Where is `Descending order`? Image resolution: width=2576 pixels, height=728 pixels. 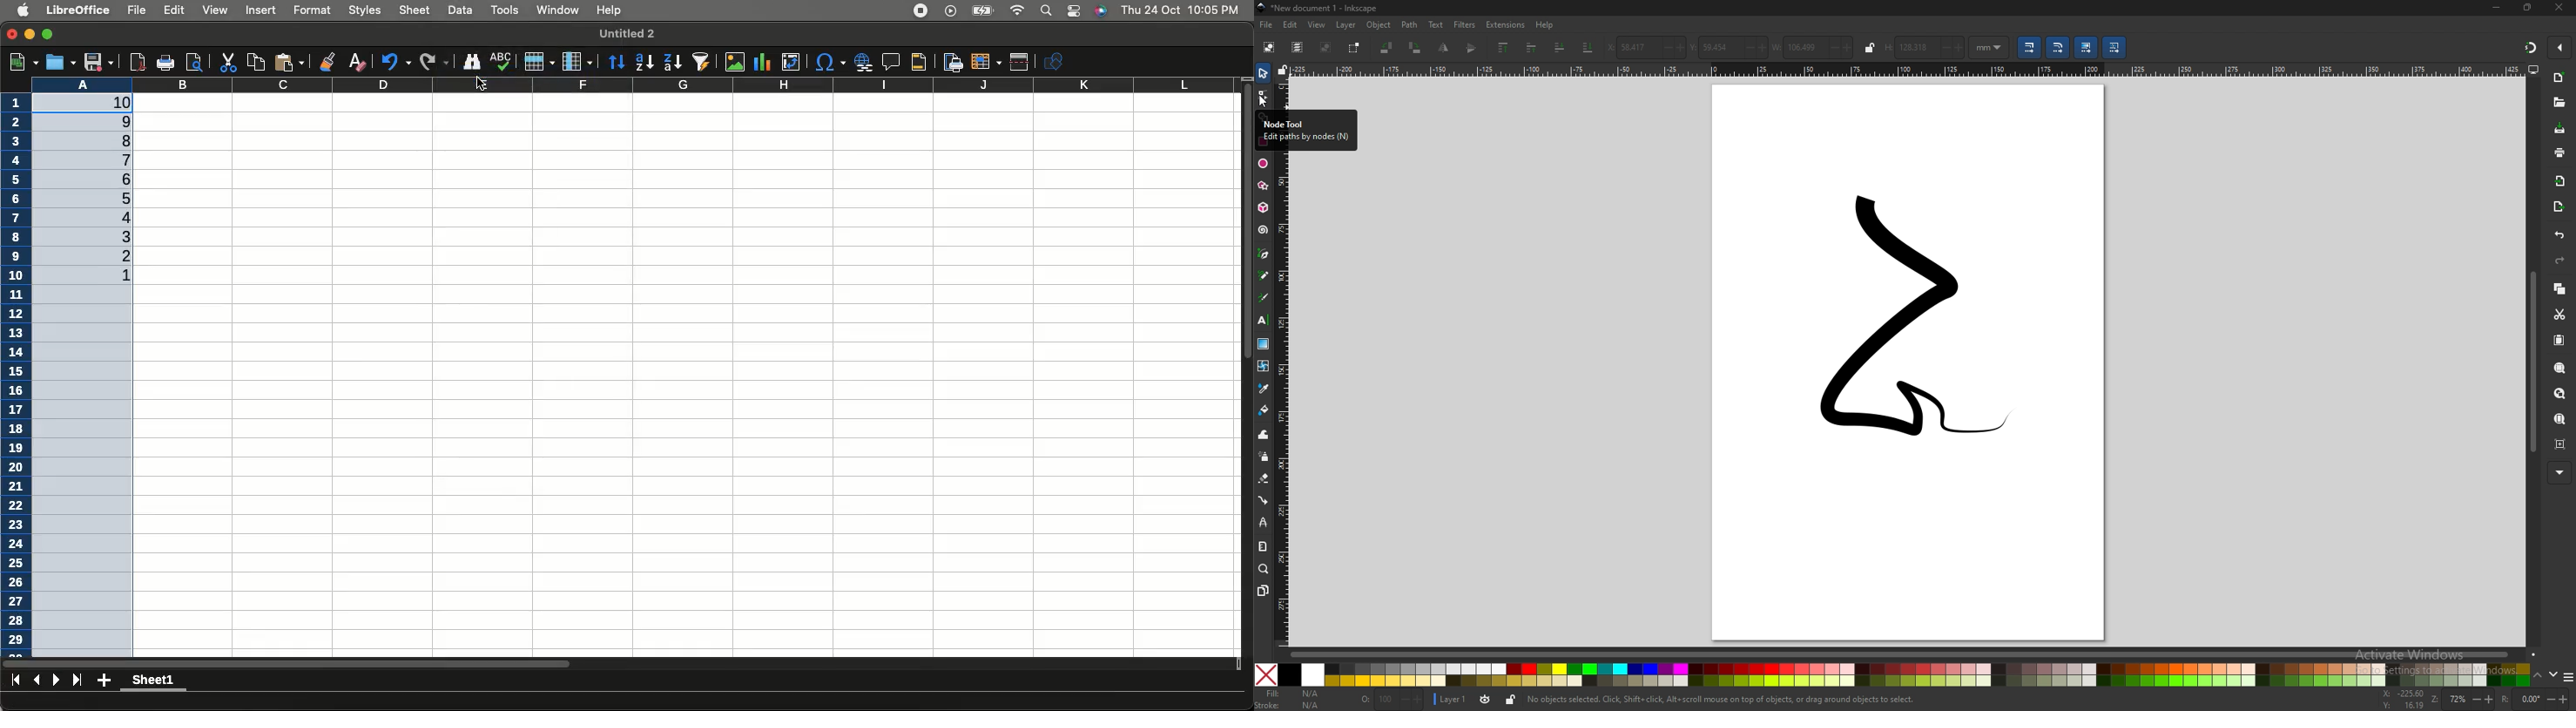 Descending order is located at coordinates (97, 370).